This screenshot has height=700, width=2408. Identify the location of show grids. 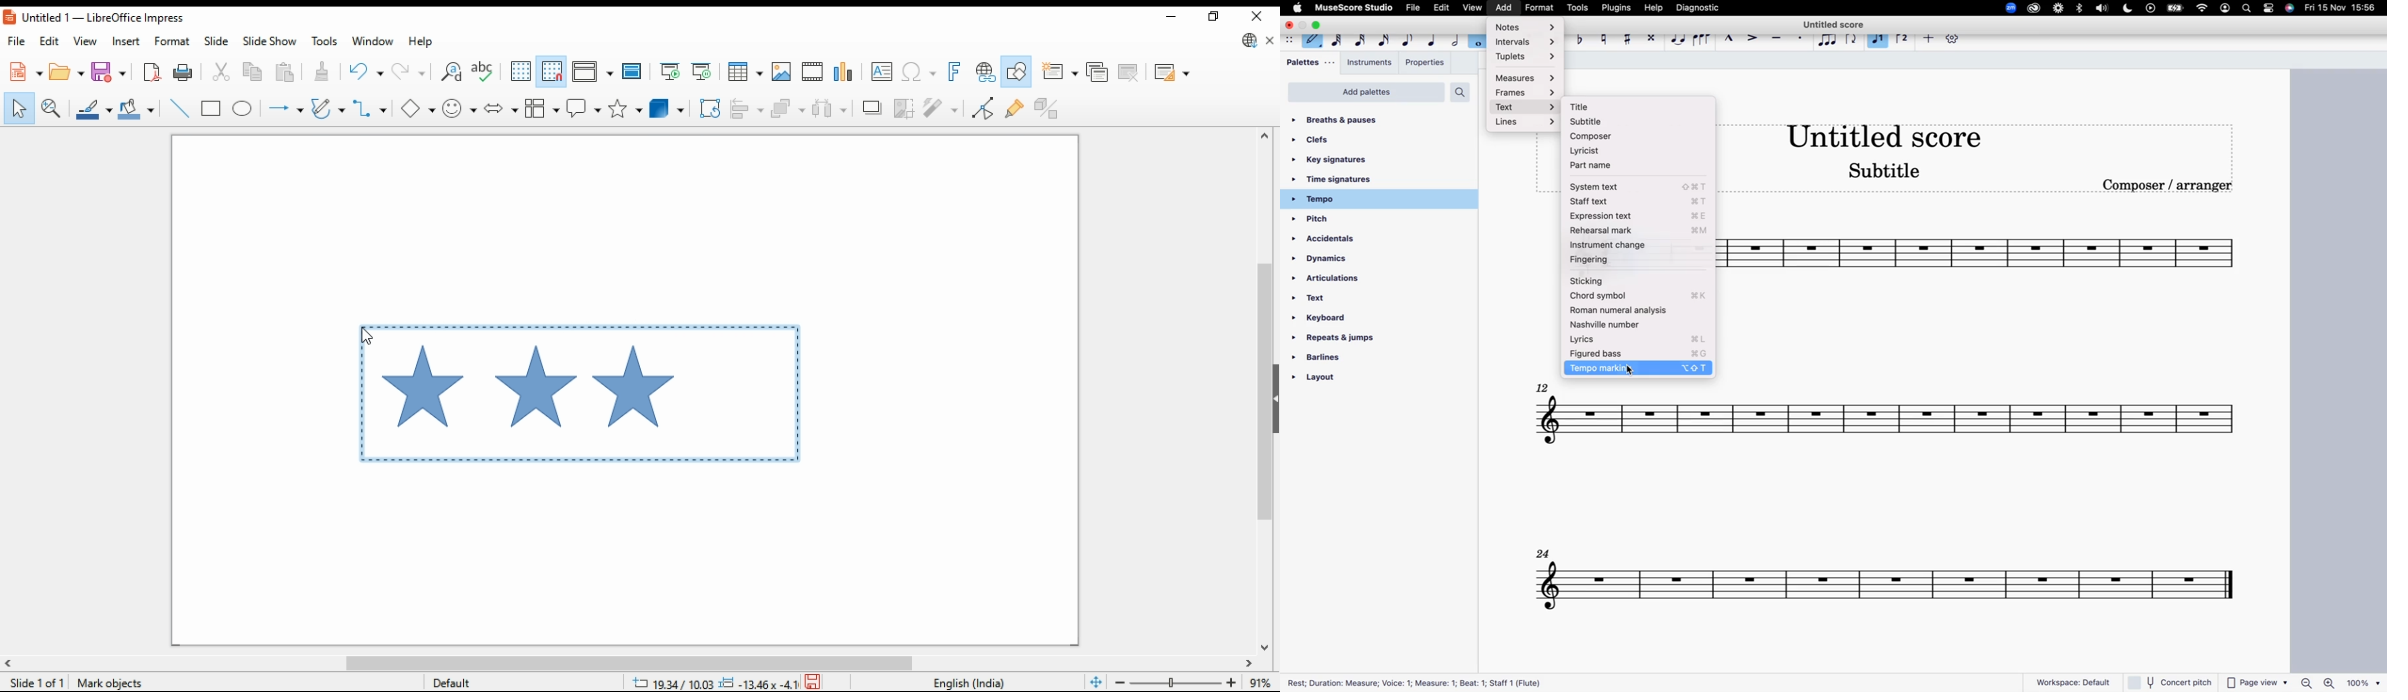
(519, 71).